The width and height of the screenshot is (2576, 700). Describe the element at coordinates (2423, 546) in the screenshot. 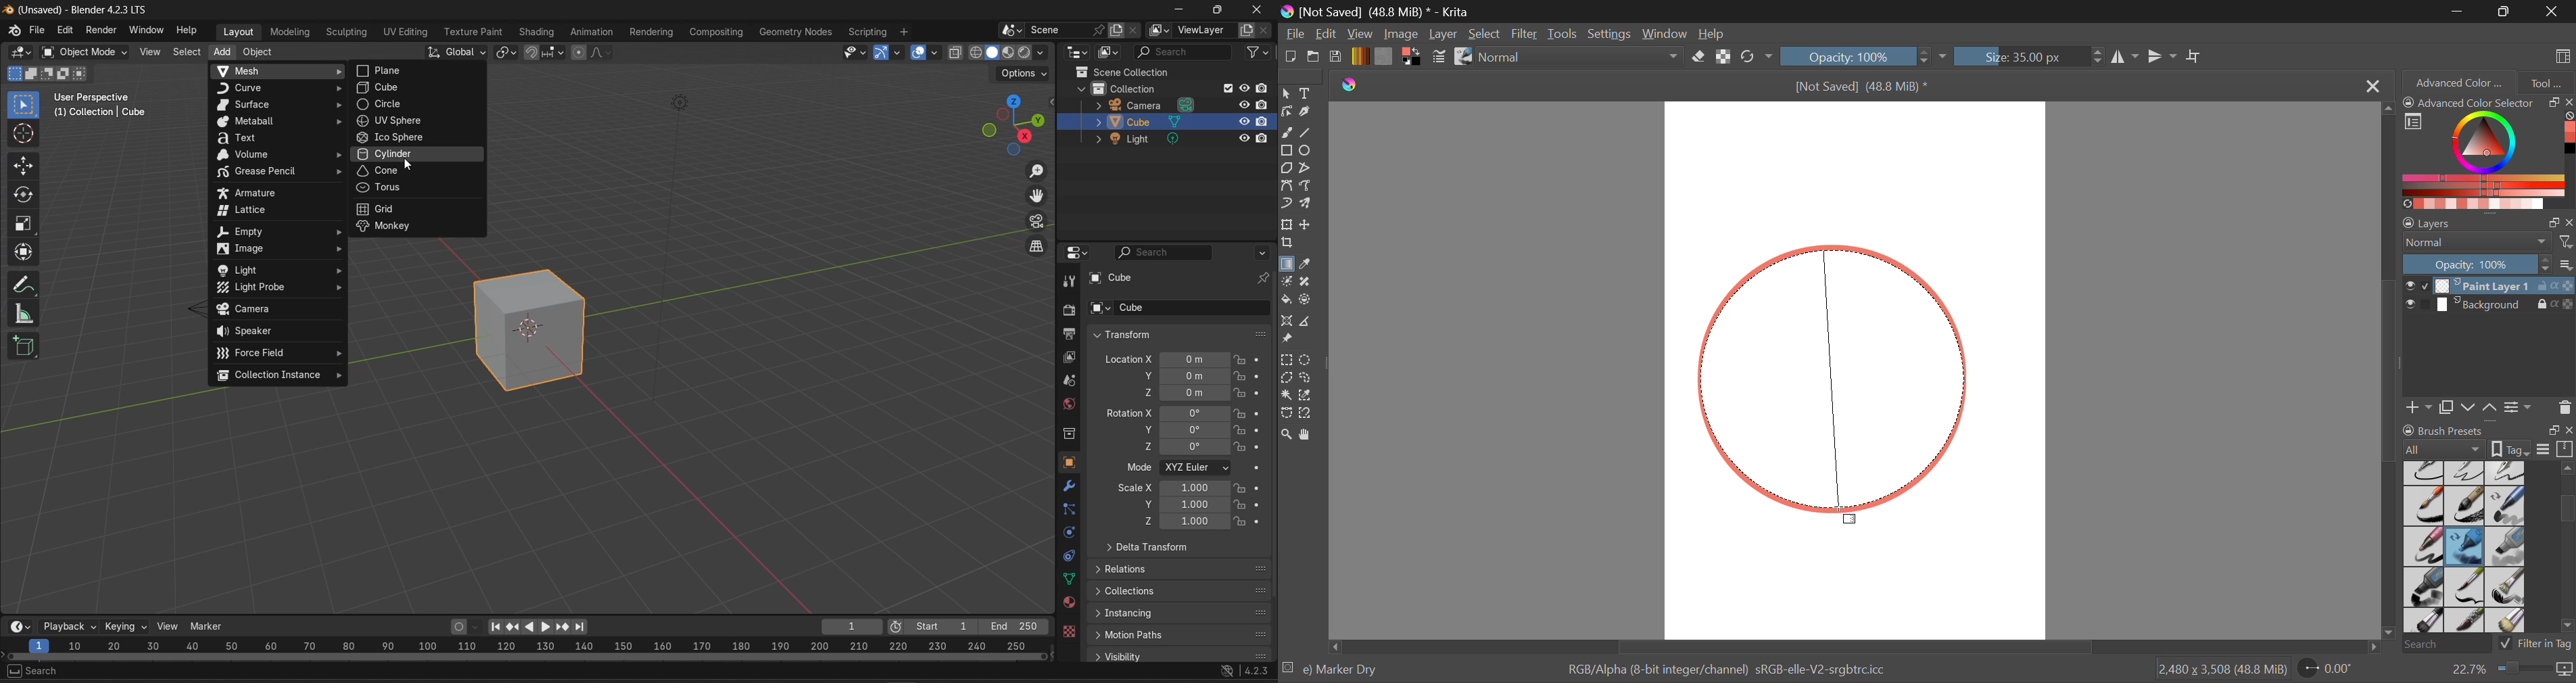

I see `Marker Smooth` at that location.